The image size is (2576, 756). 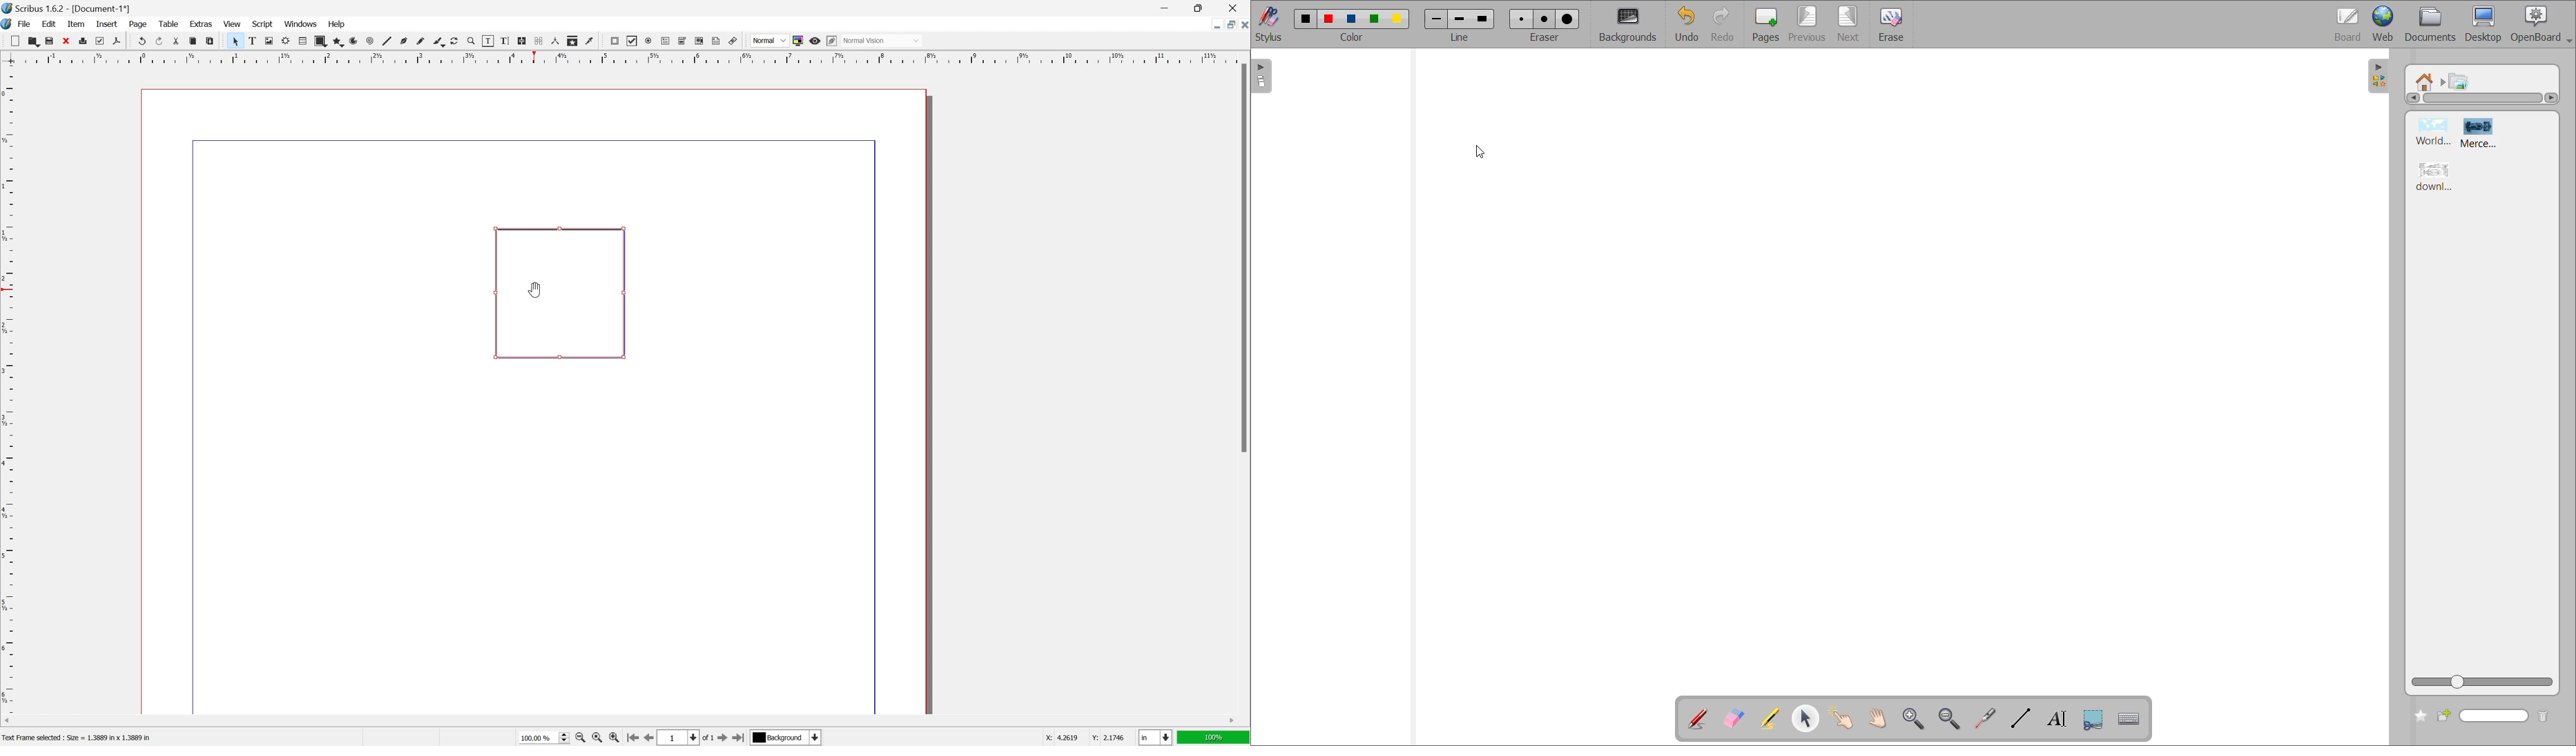 I want to click on zoom slider, so click(x=2480, y=682).